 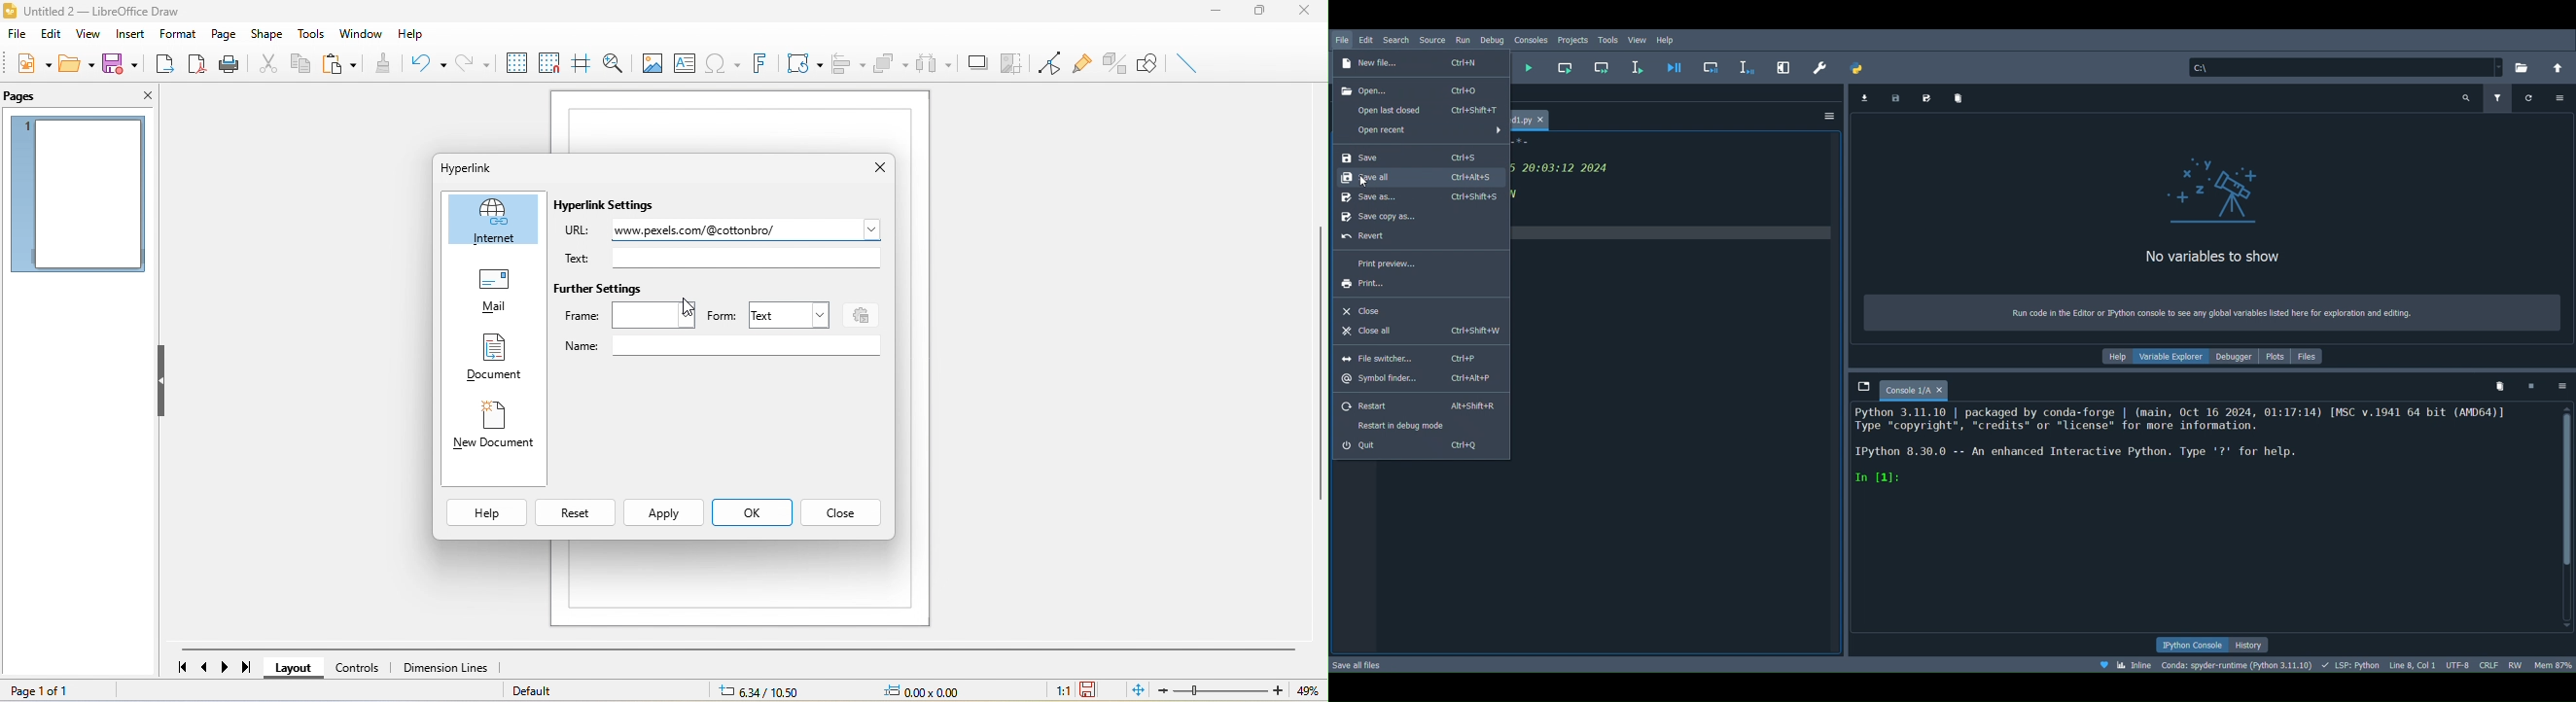 What do you see at coordinates (617, 208) in the screenshot?
I see `hyperlink settings` at bounding box center [617, 208].